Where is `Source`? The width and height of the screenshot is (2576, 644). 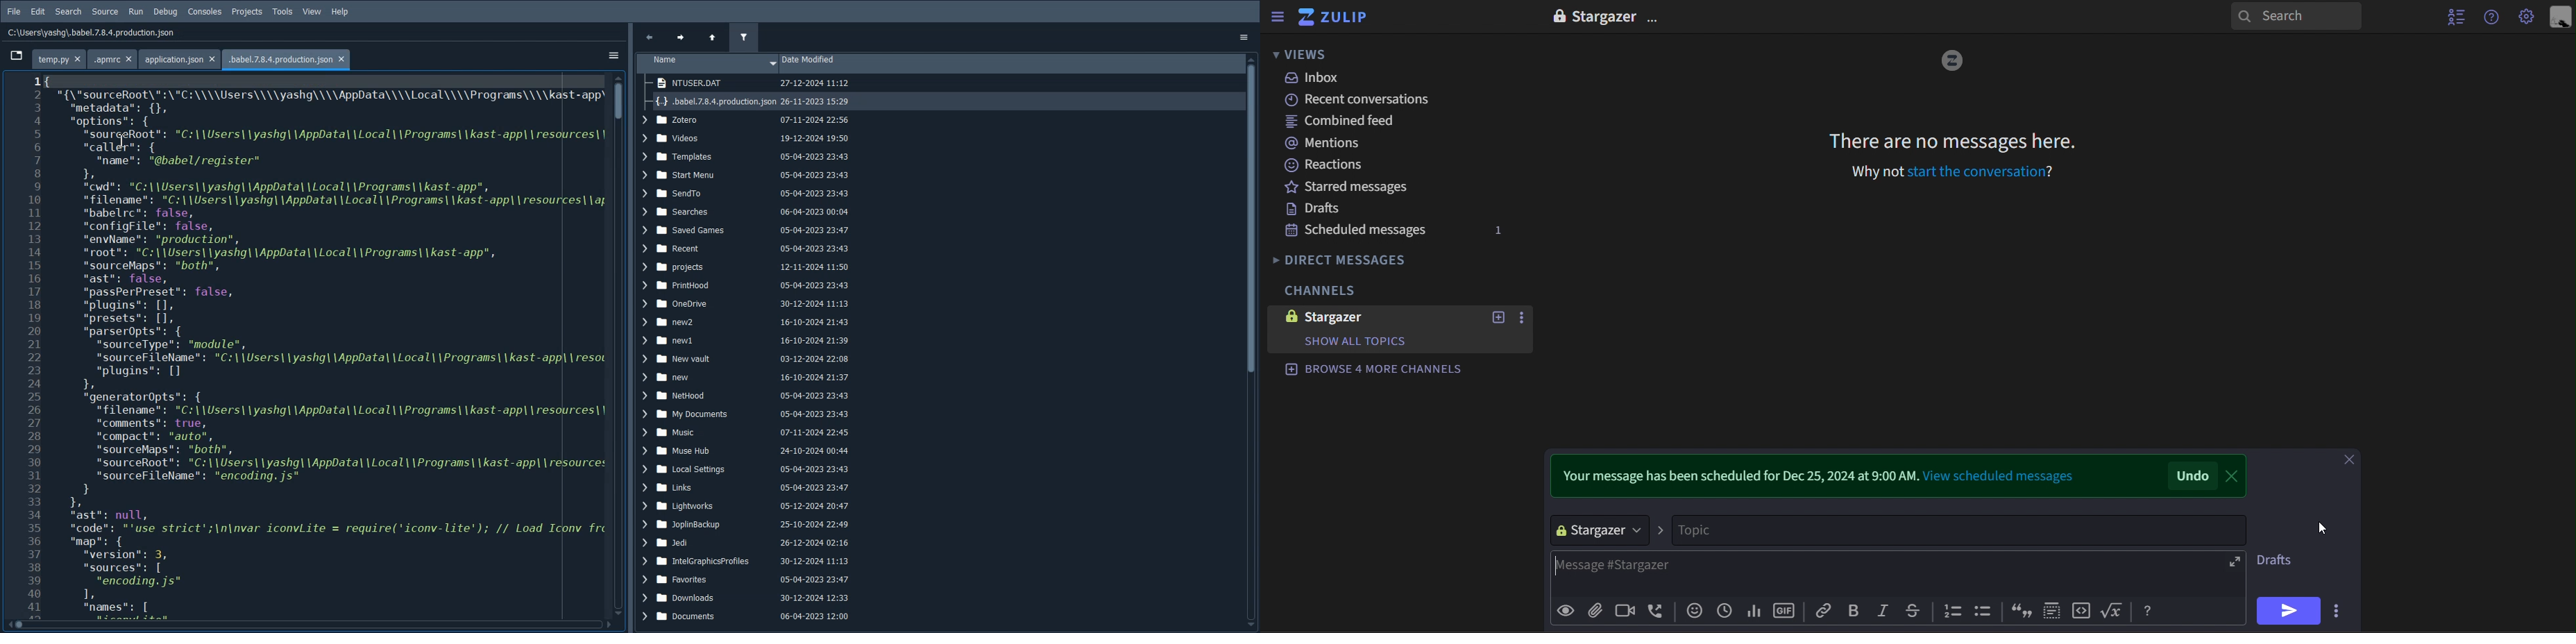
Source is located at coordinates (105, 11).